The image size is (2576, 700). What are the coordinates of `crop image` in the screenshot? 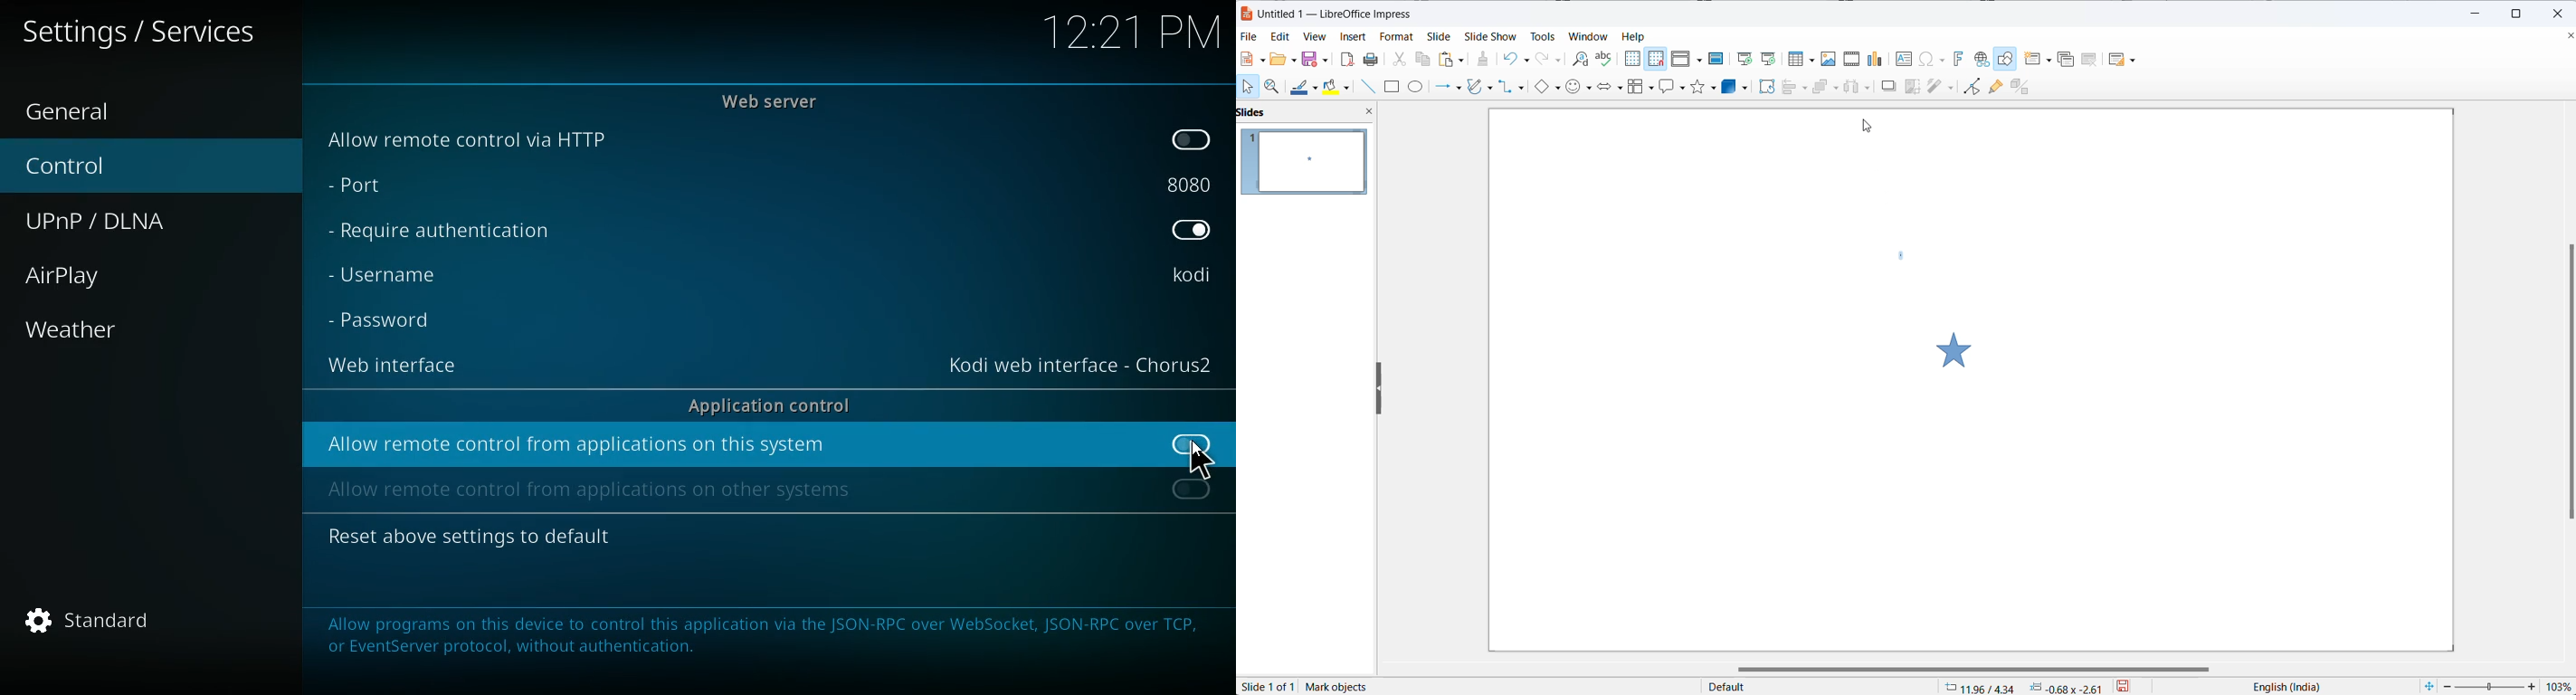 It's located at (1910, 87).